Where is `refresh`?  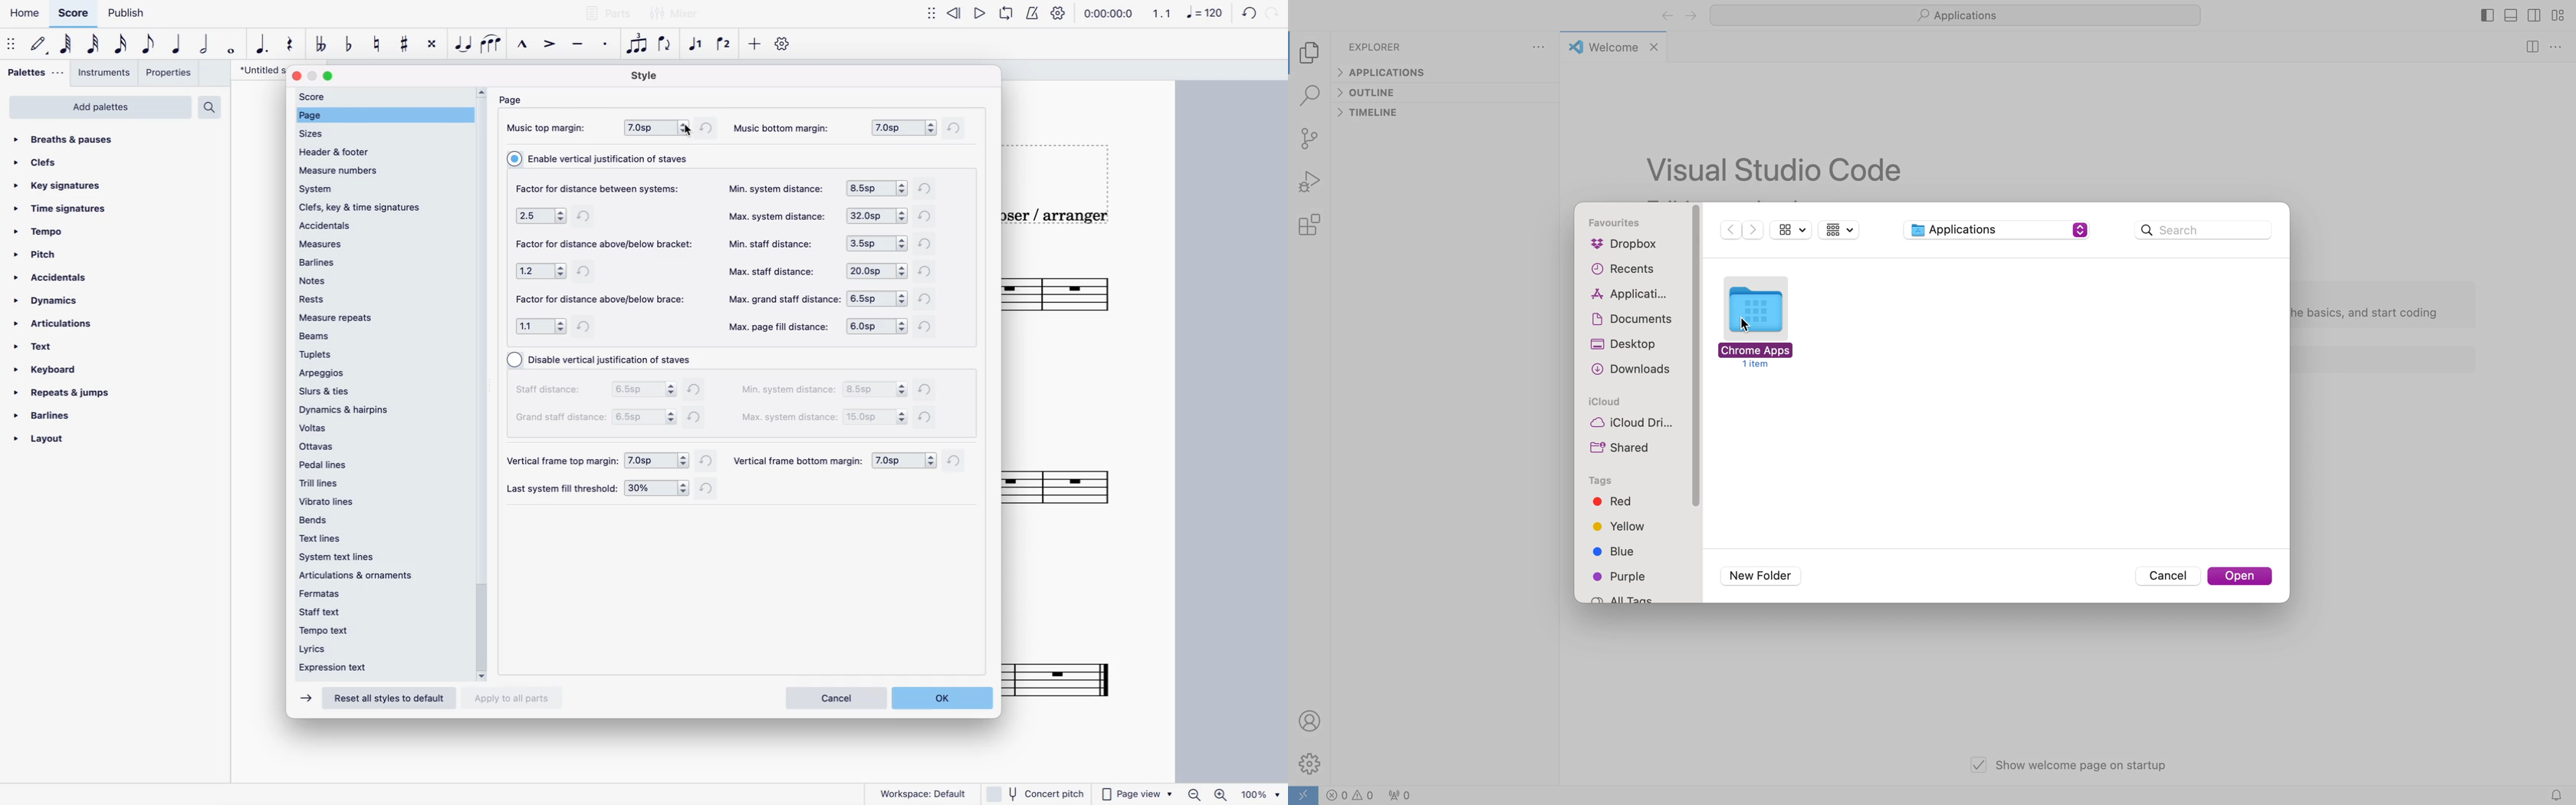 refresh is located at coordinates (957, 127).